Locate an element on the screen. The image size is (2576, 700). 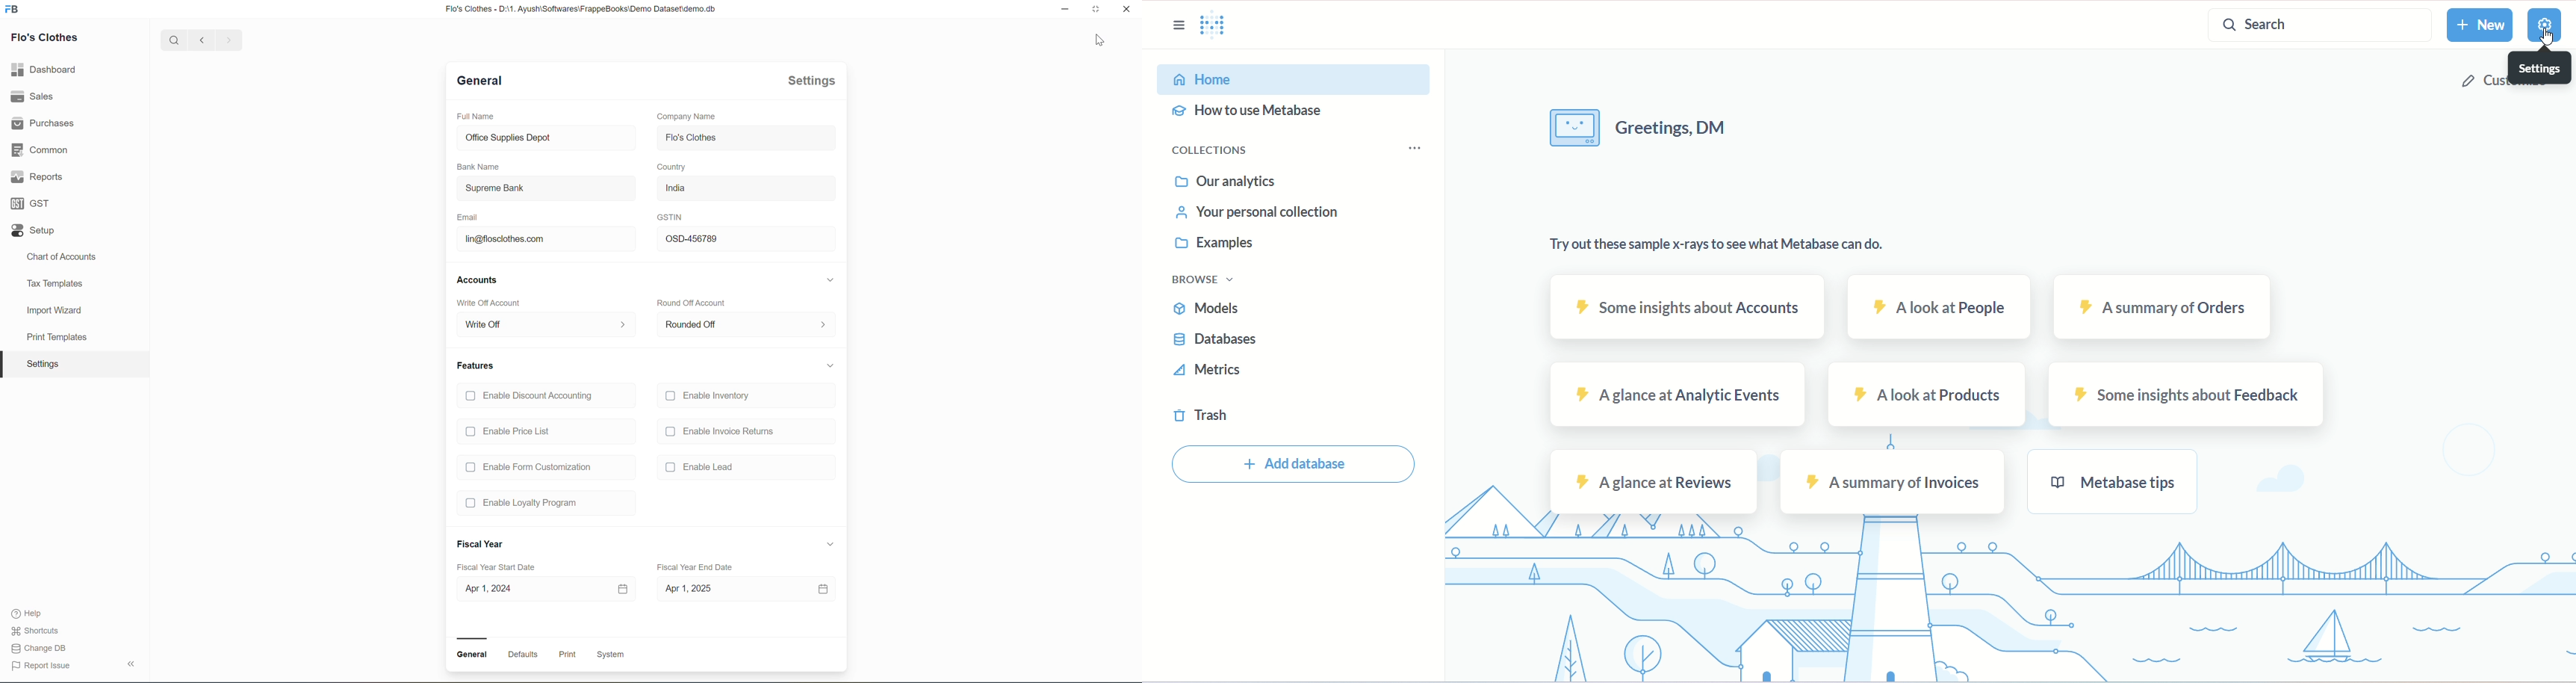
Enable Price List is located at coordinates (509, 431).